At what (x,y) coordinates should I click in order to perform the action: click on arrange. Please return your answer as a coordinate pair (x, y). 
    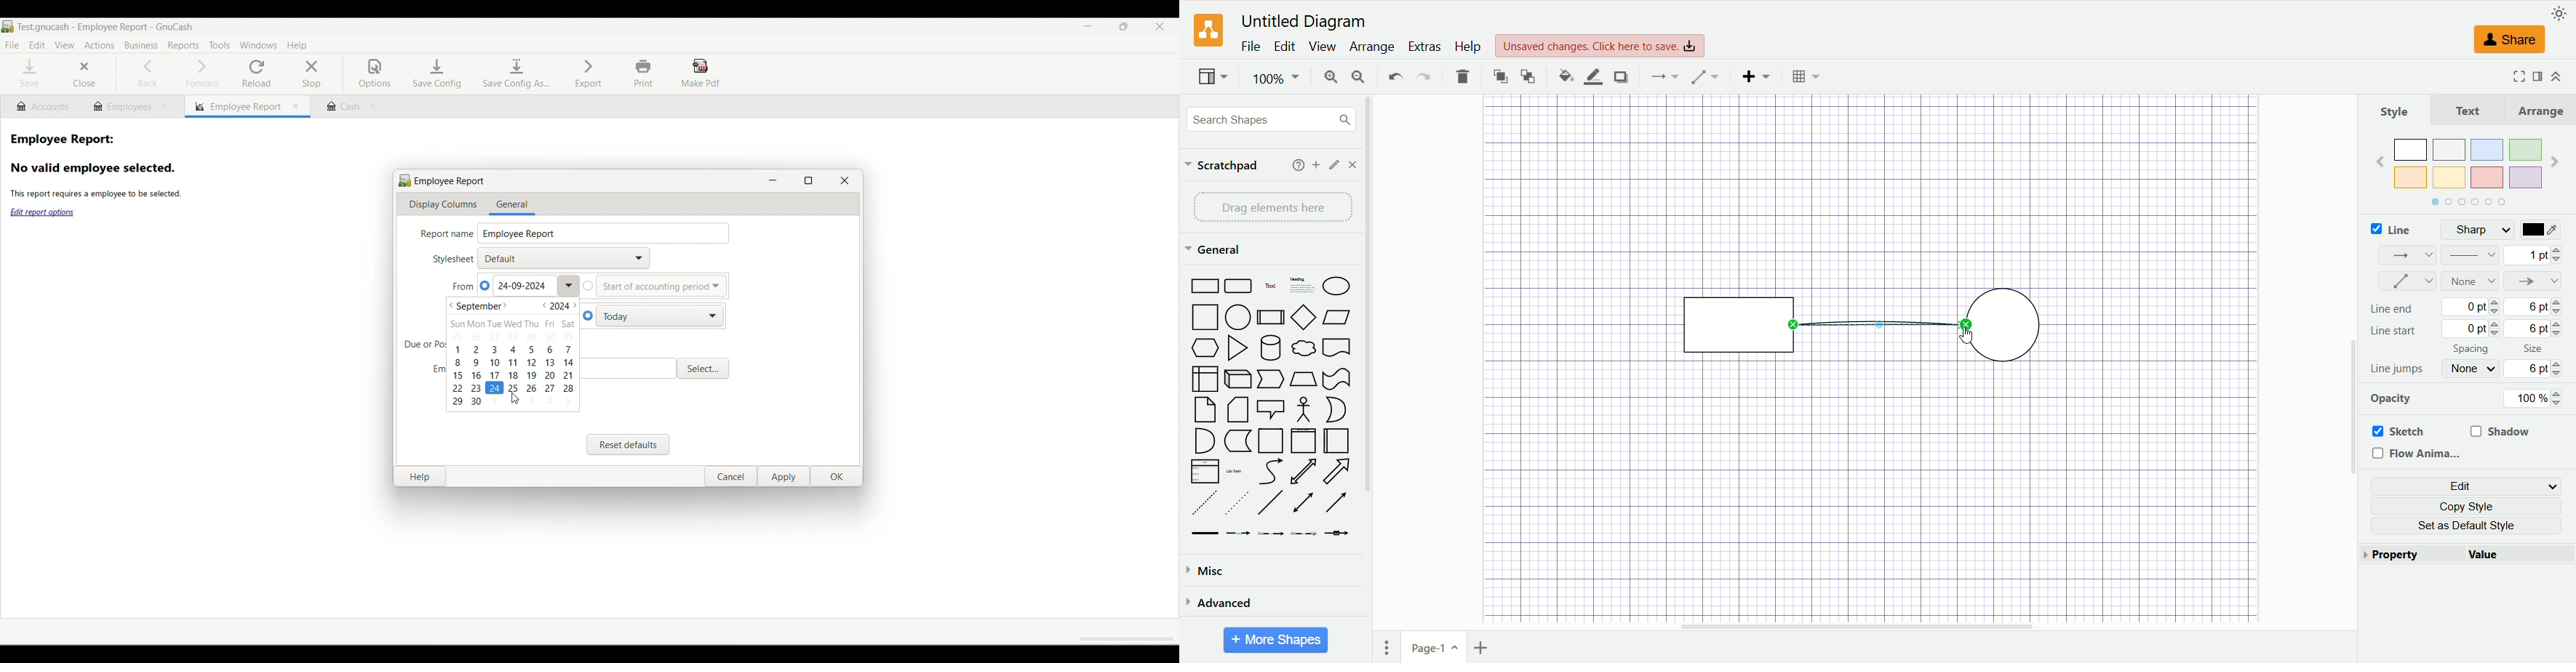
    Looking at the image, I should click on (2544, 110).